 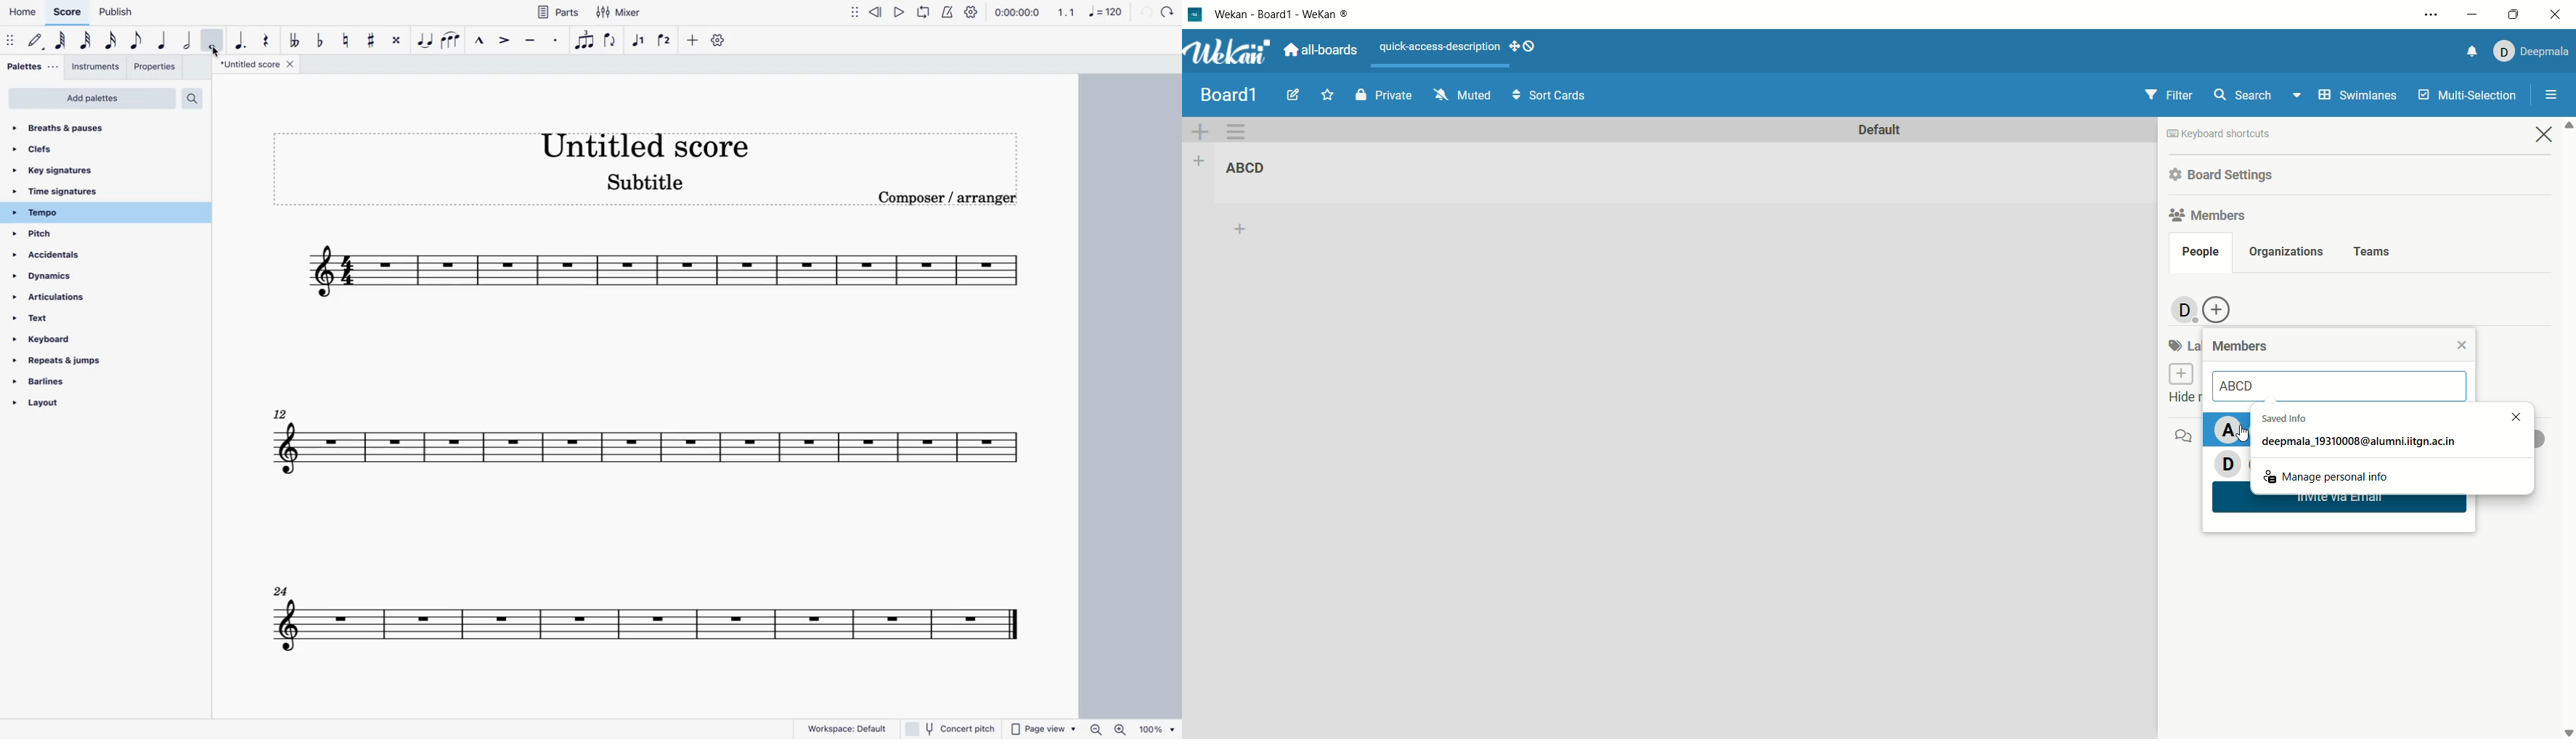 I want to click on tempo, so click(x=101, y=213).